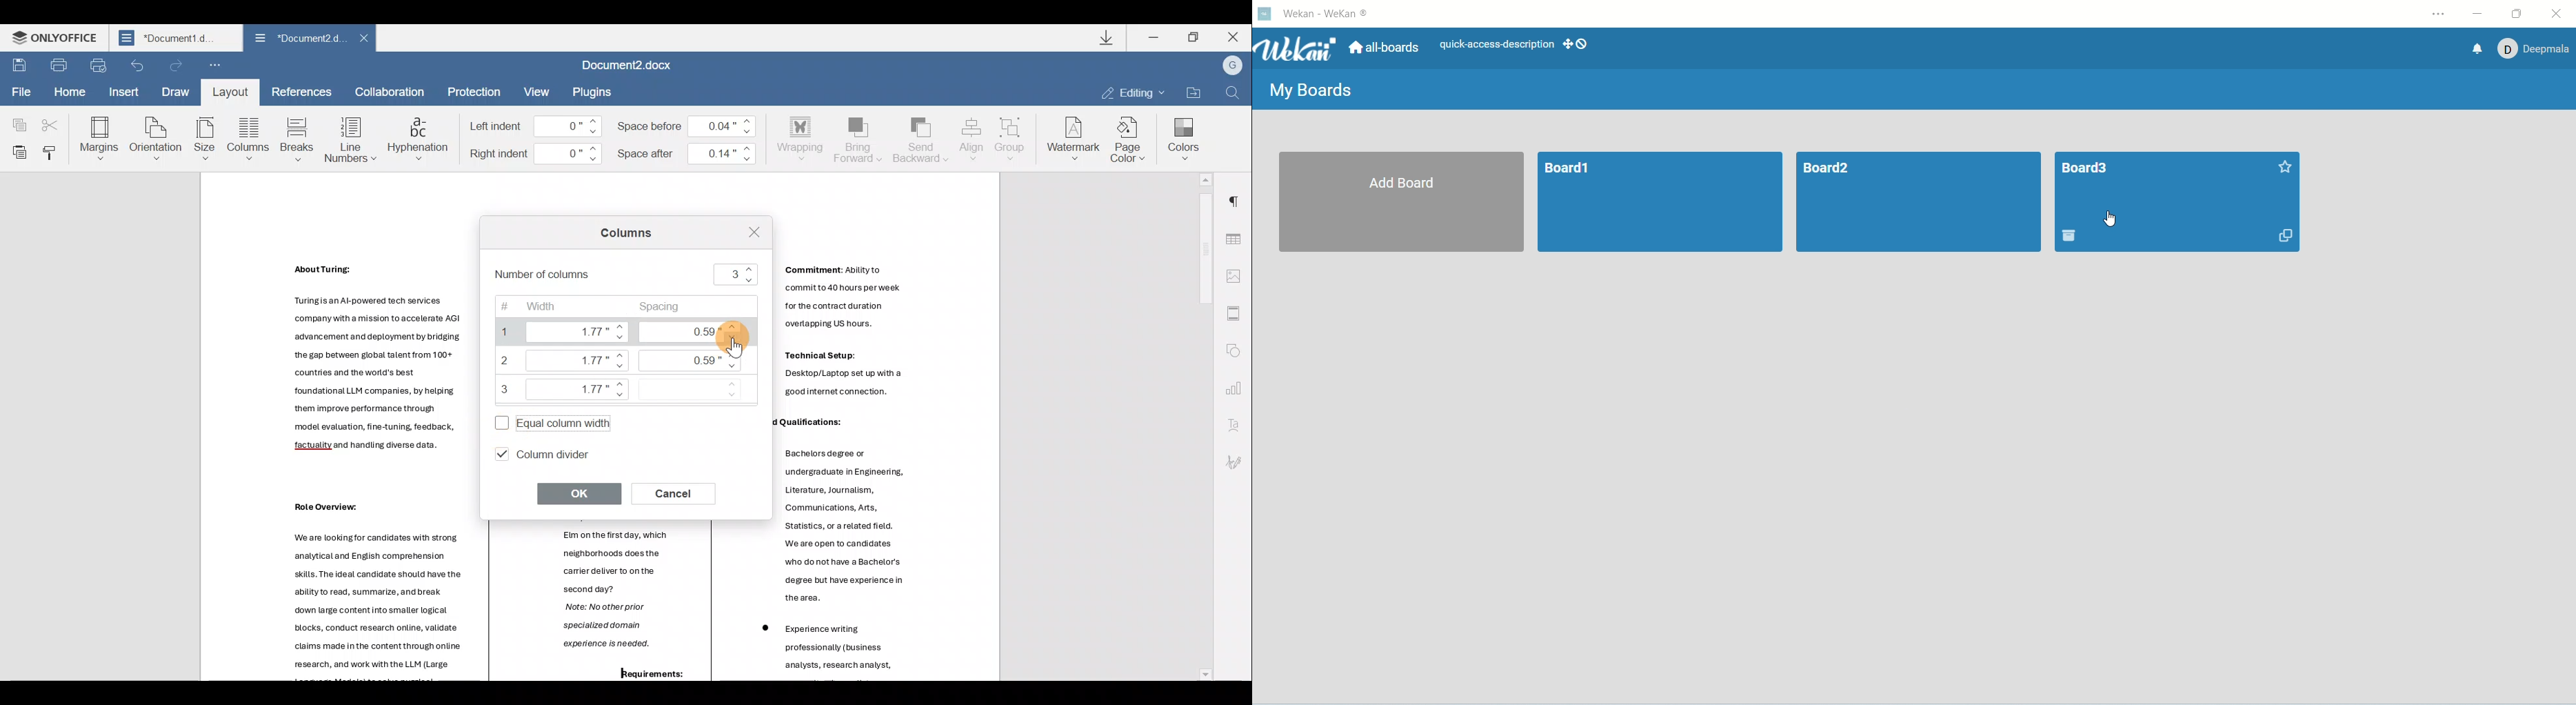 The width and height of the screenshot is (2576, 728). Describe the element at coordinates (157, 137) in the screenshot. I see `Orientation` at that location.